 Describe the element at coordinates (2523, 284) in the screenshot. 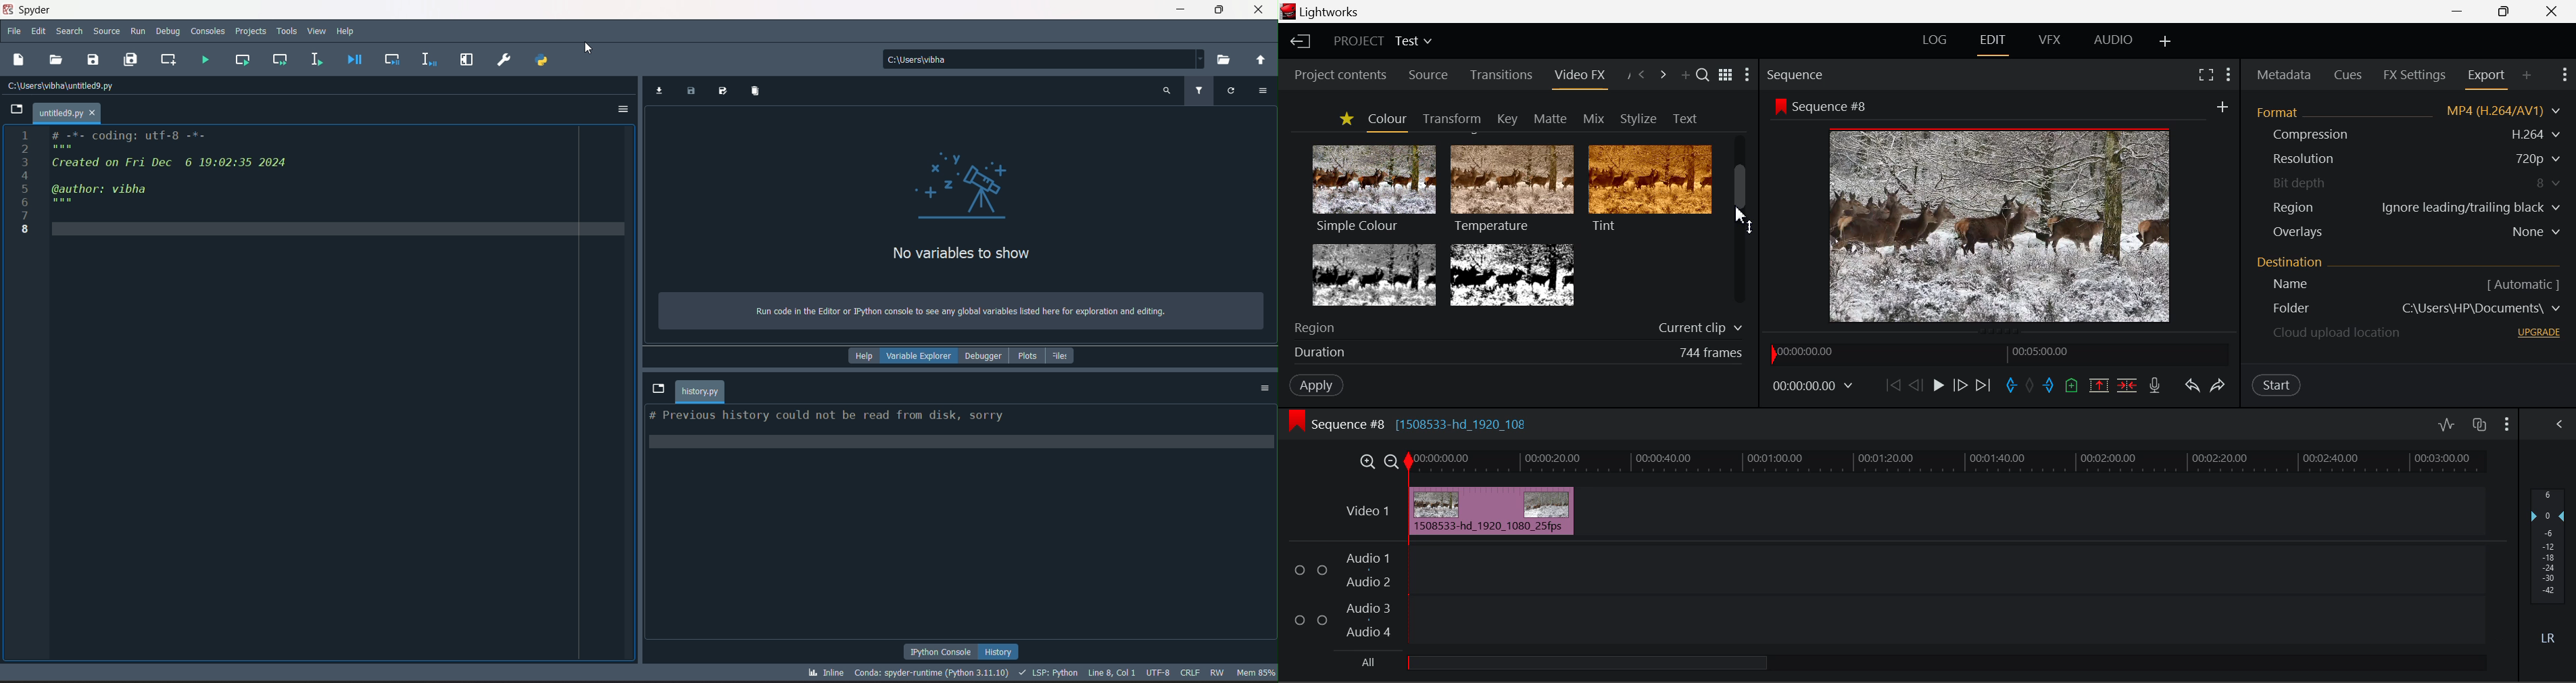

I see `[ Automatic ]` at that location.